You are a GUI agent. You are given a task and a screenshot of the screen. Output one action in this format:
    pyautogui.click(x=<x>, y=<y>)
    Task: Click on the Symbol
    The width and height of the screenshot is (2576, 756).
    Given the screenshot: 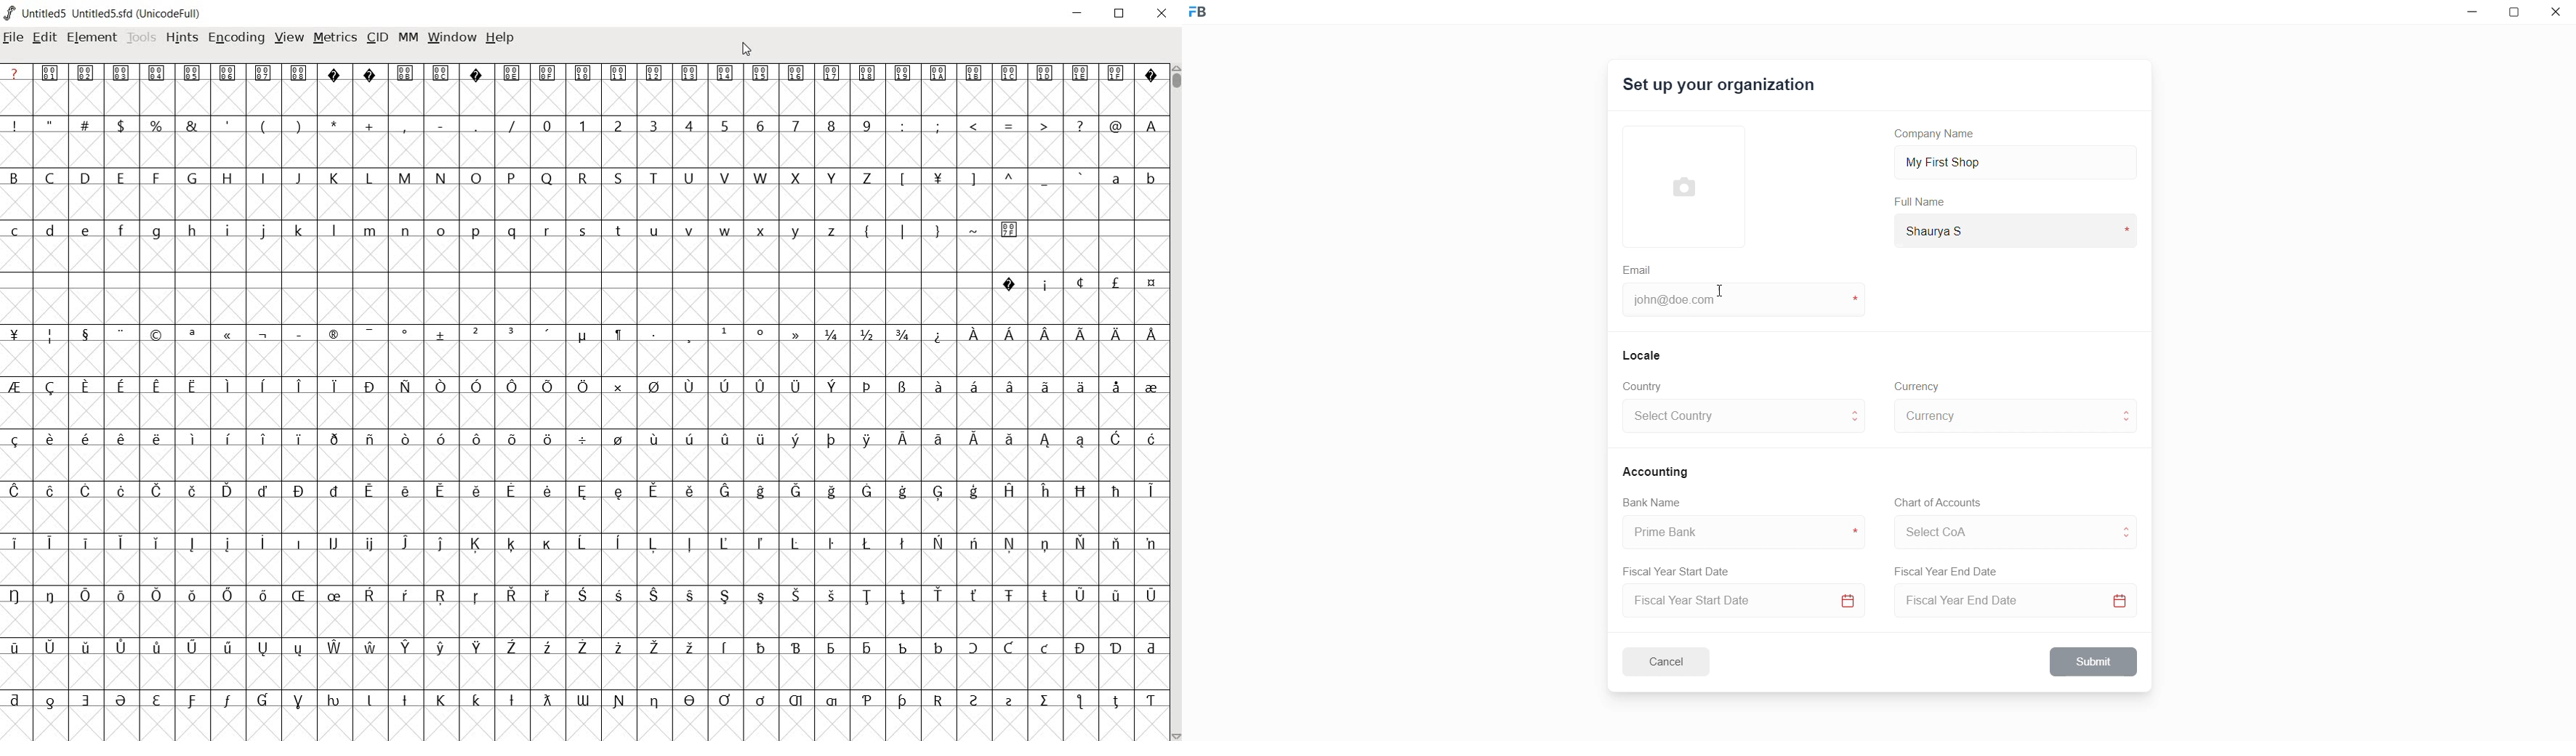 What is the action you would take?
    pyautogui.click(x=976, y=334)
    